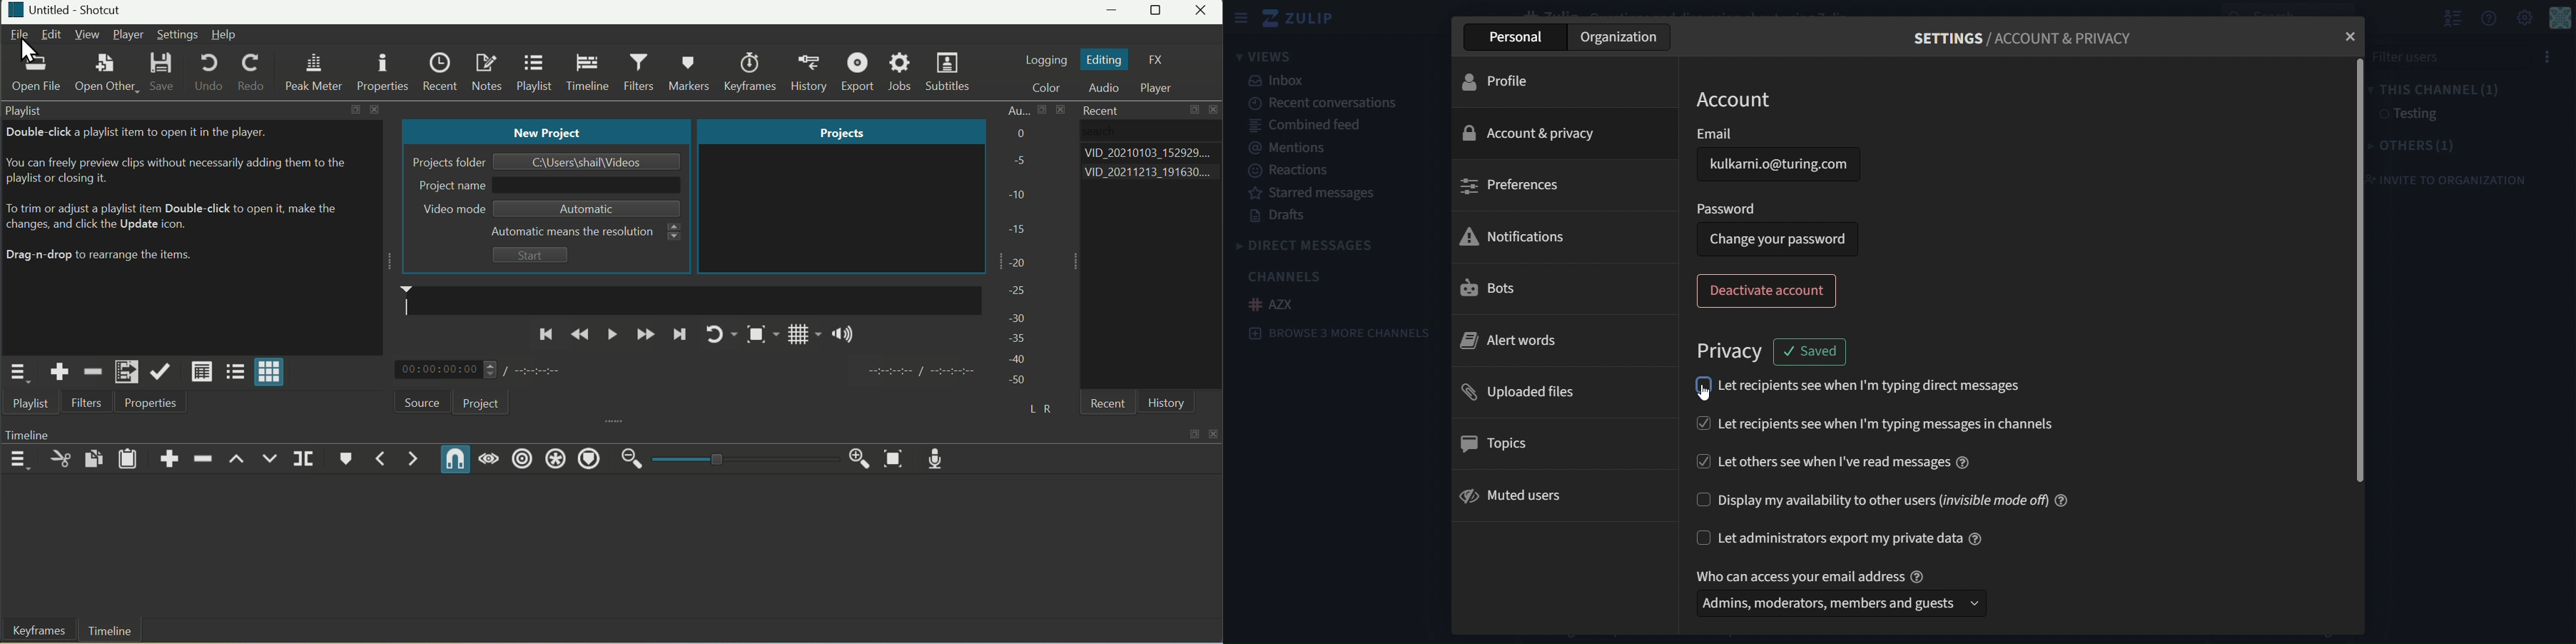 The image size is (2576, 644). What do you see at coordinates (1881, 497) in the screenshot?
I see `display my availability to other users ` at bounding box center [1881, 497].